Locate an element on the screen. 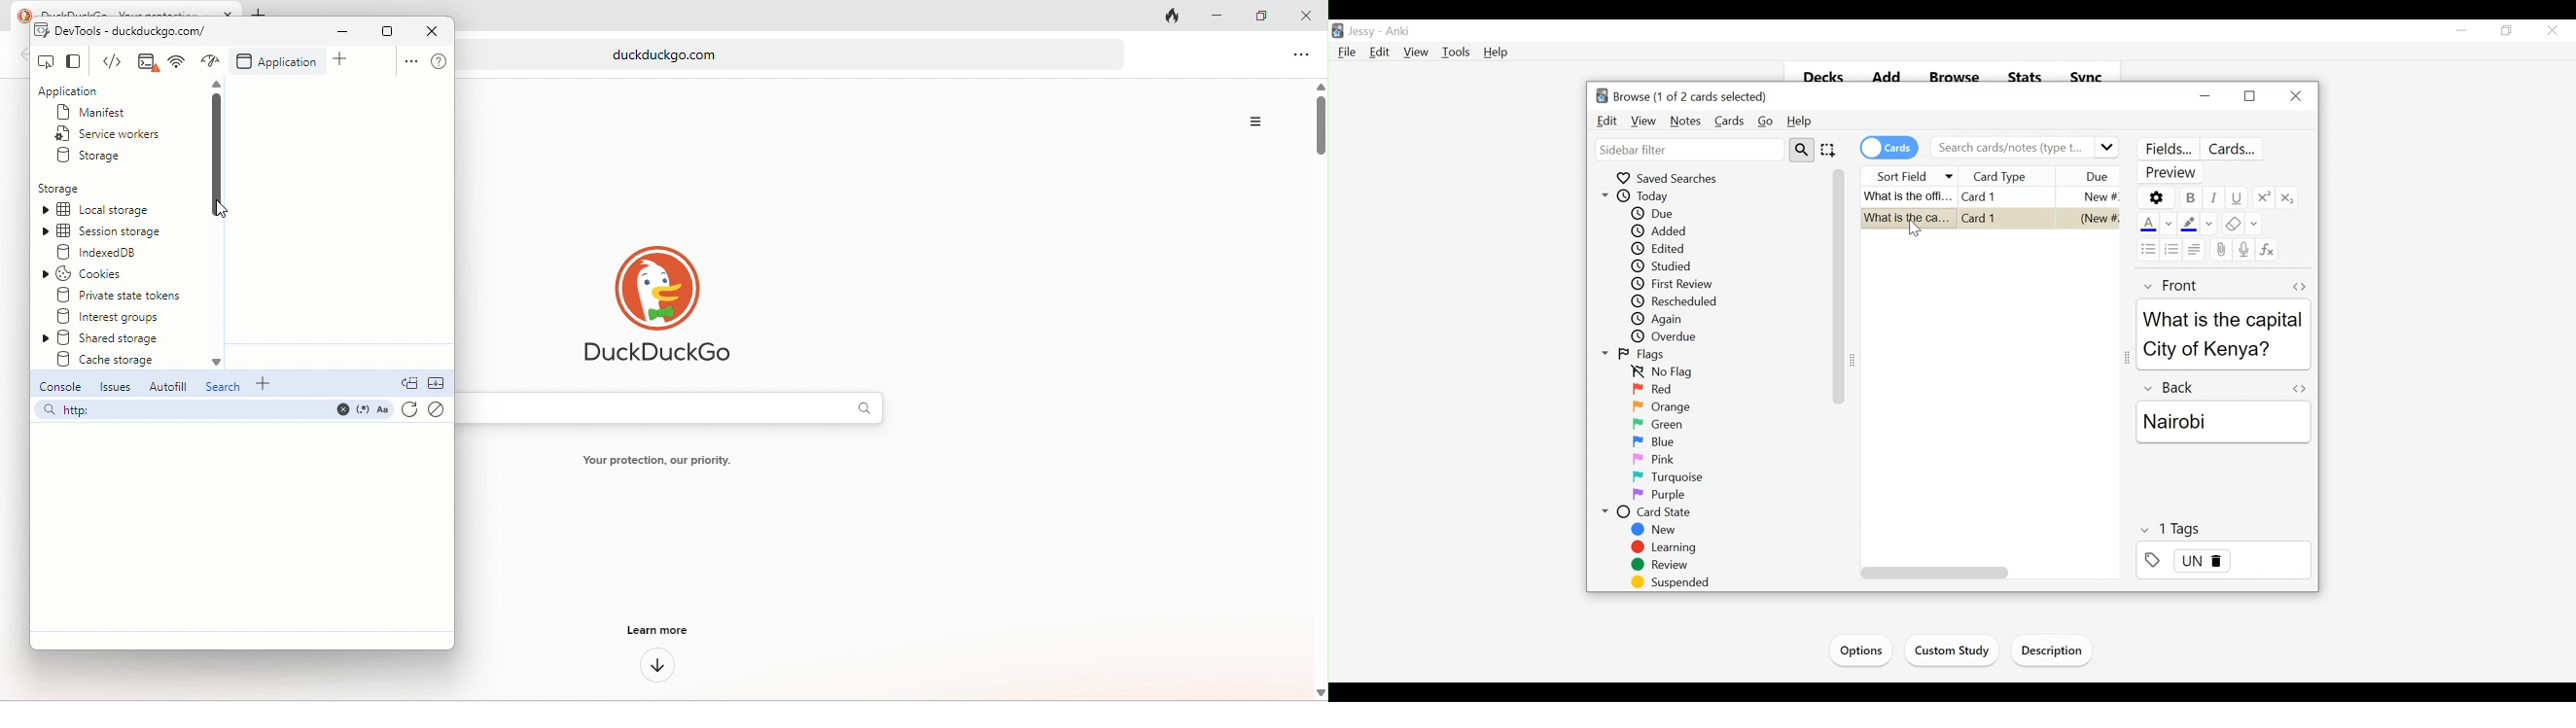 This screenshot has height=728, width=2576. close is located at coordinates (1307, 17).